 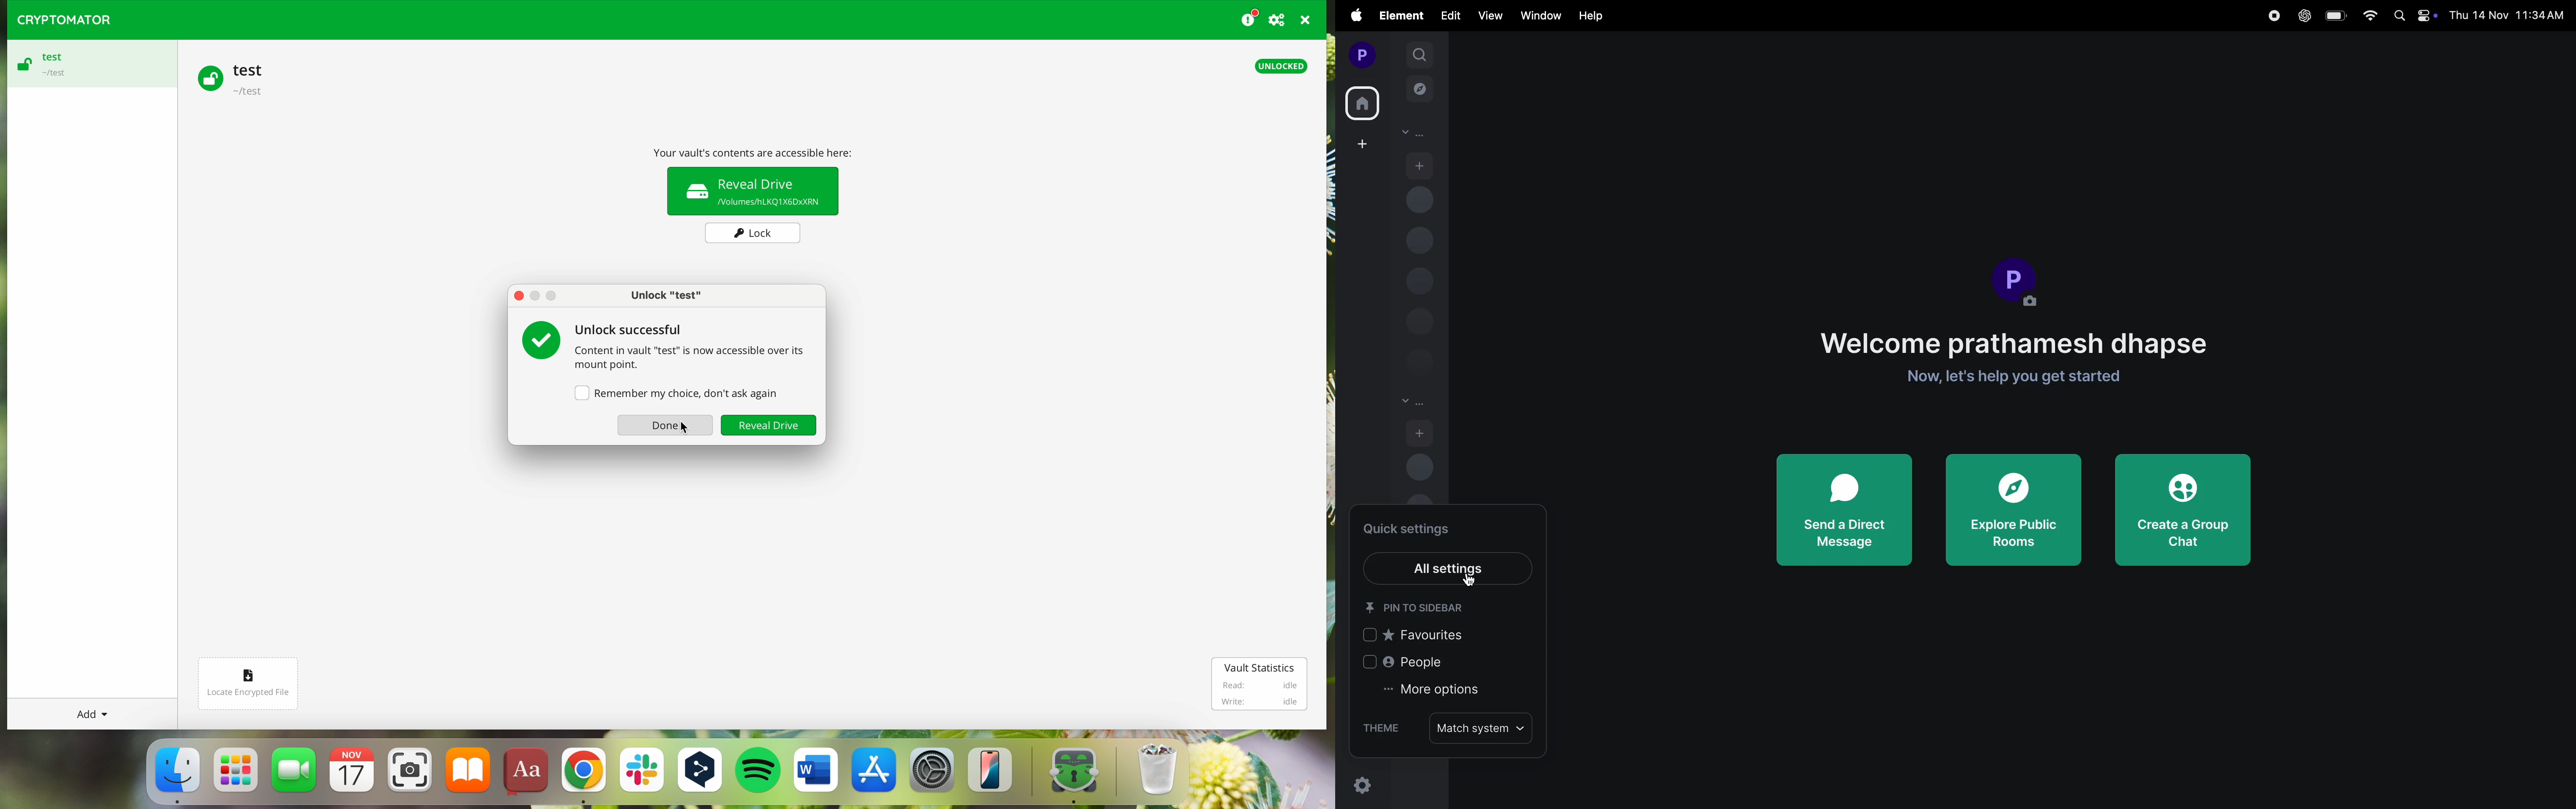 What do you see at coordinates (2017, 283) in the screenshot?
I see `profile` at bounding box center [2017, 283].